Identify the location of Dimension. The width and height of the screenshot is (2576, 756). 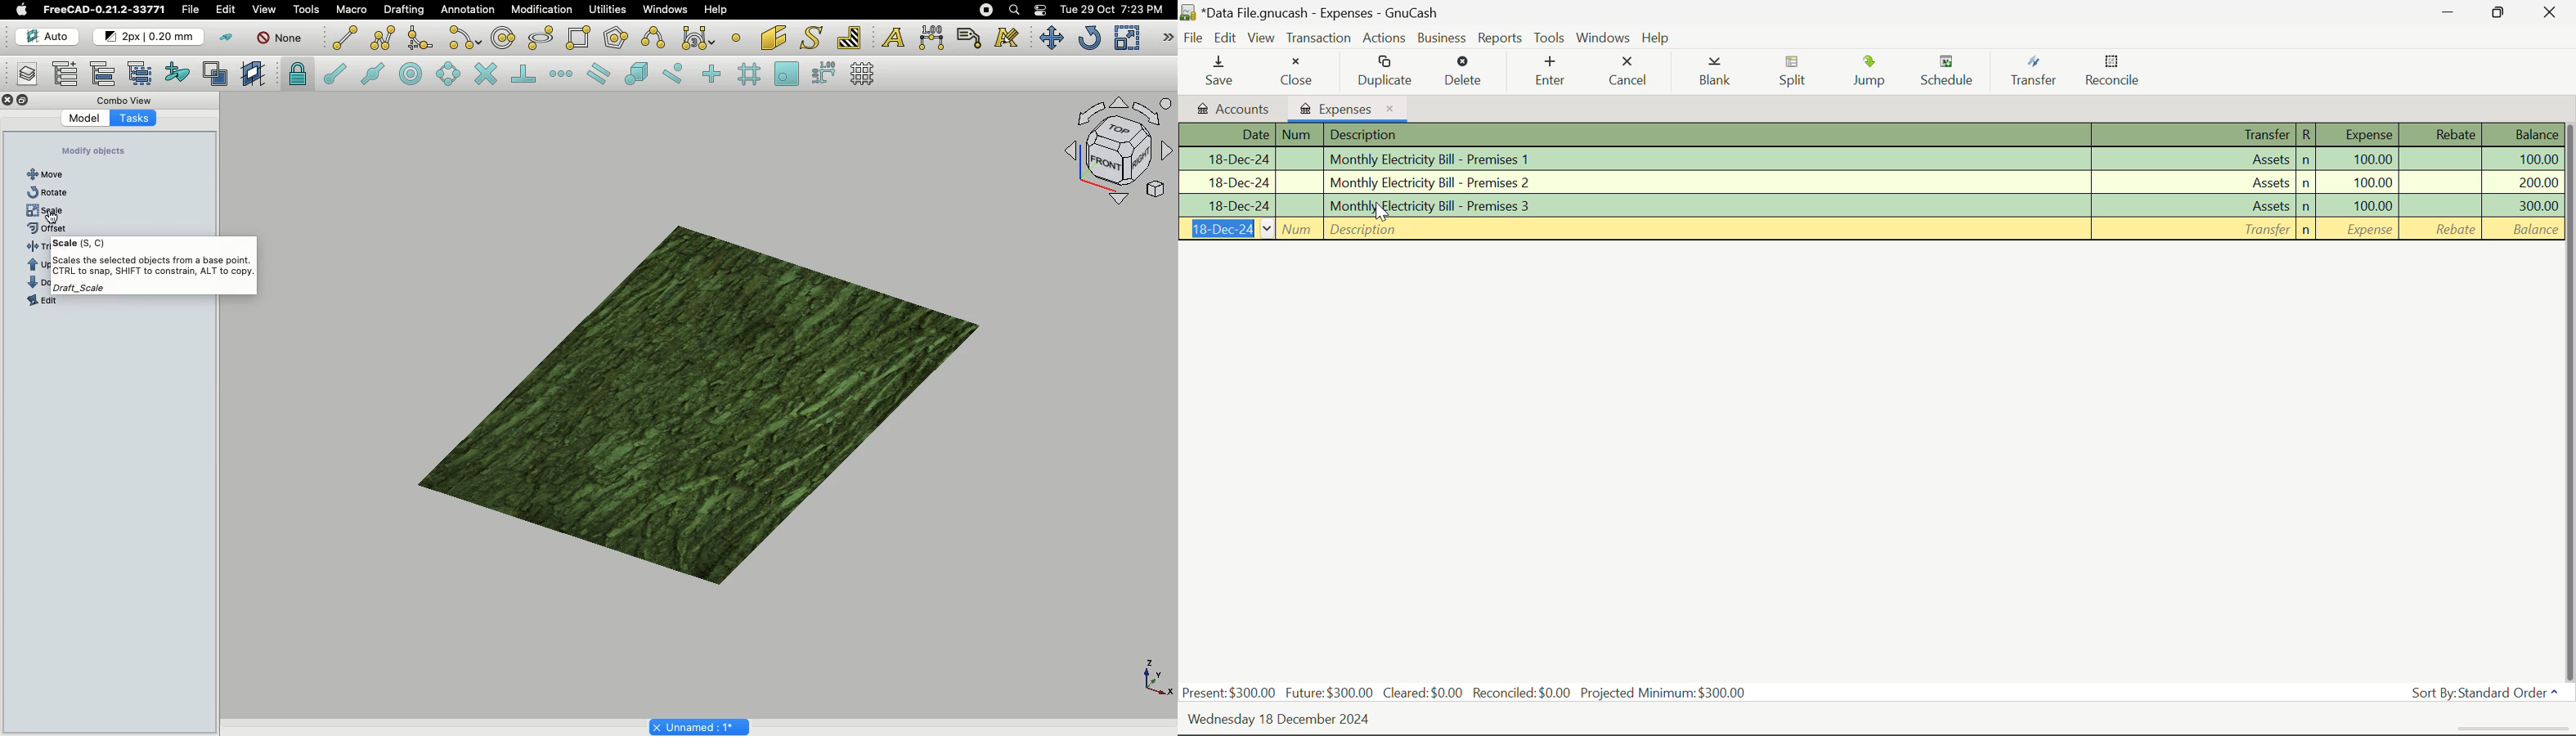
(930, 37).